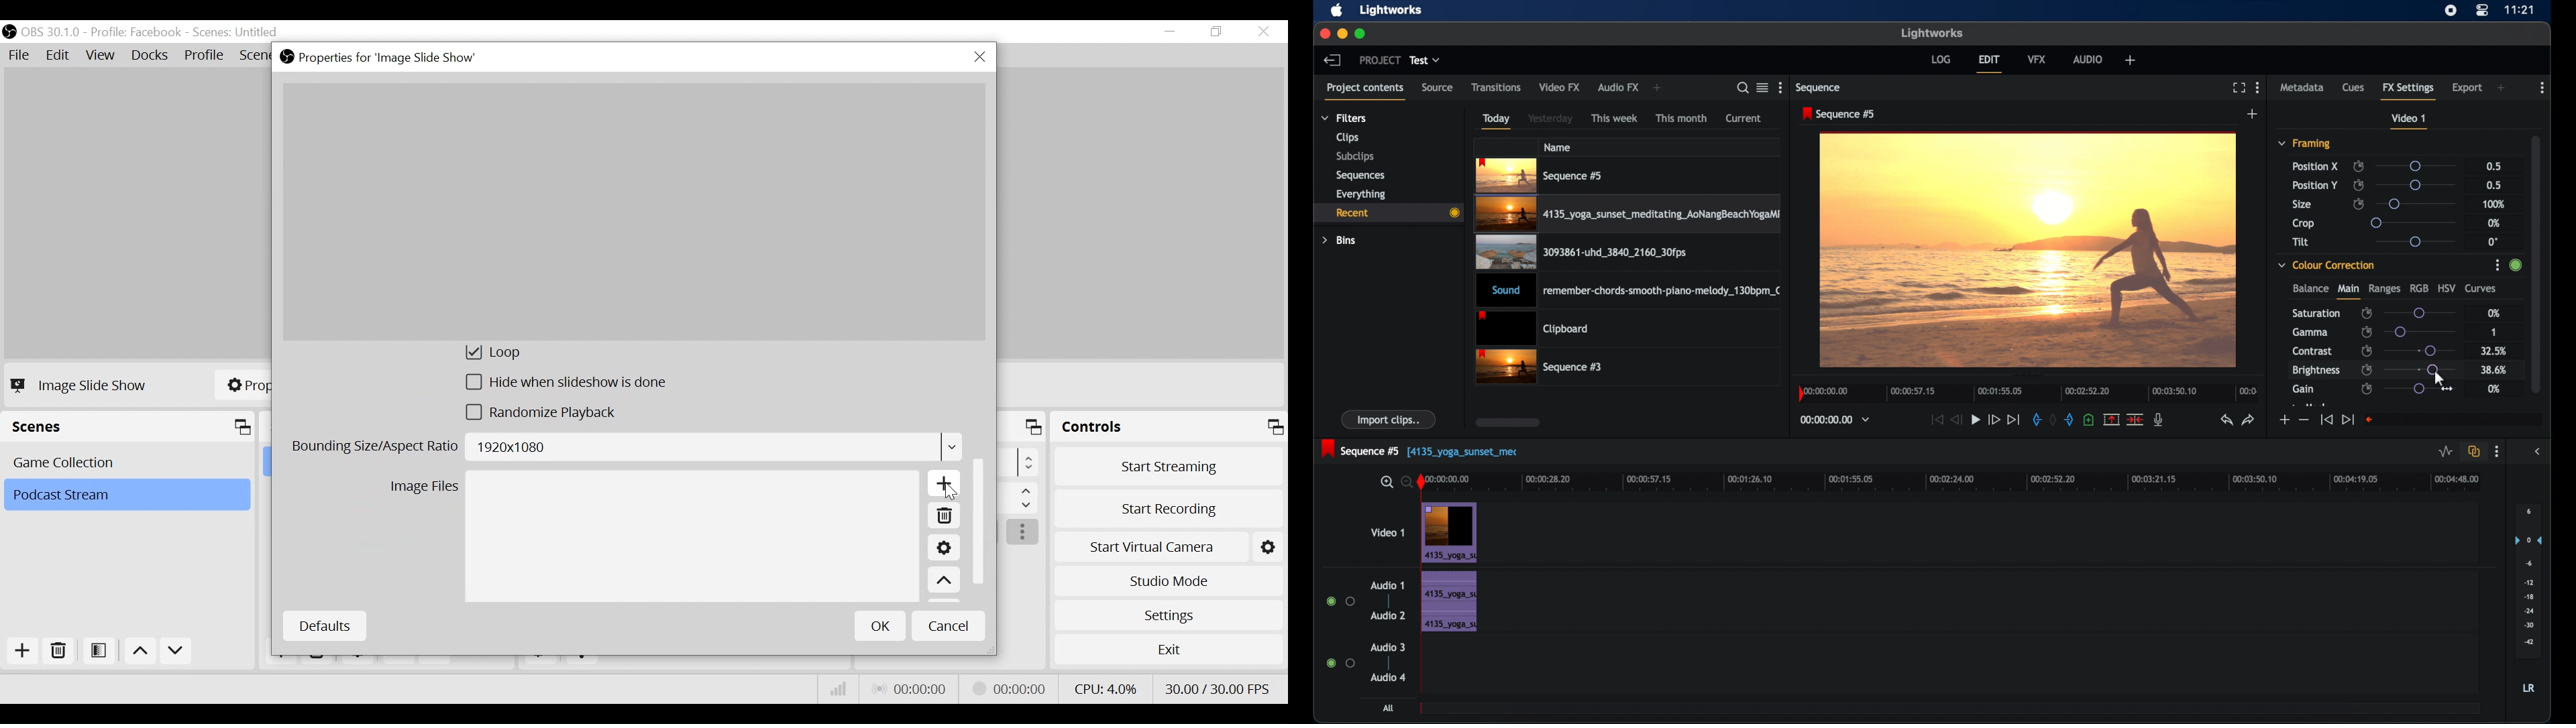  Describe the element at coordinates (949, 492) in the screenshot. I see `Cursor` at that location.